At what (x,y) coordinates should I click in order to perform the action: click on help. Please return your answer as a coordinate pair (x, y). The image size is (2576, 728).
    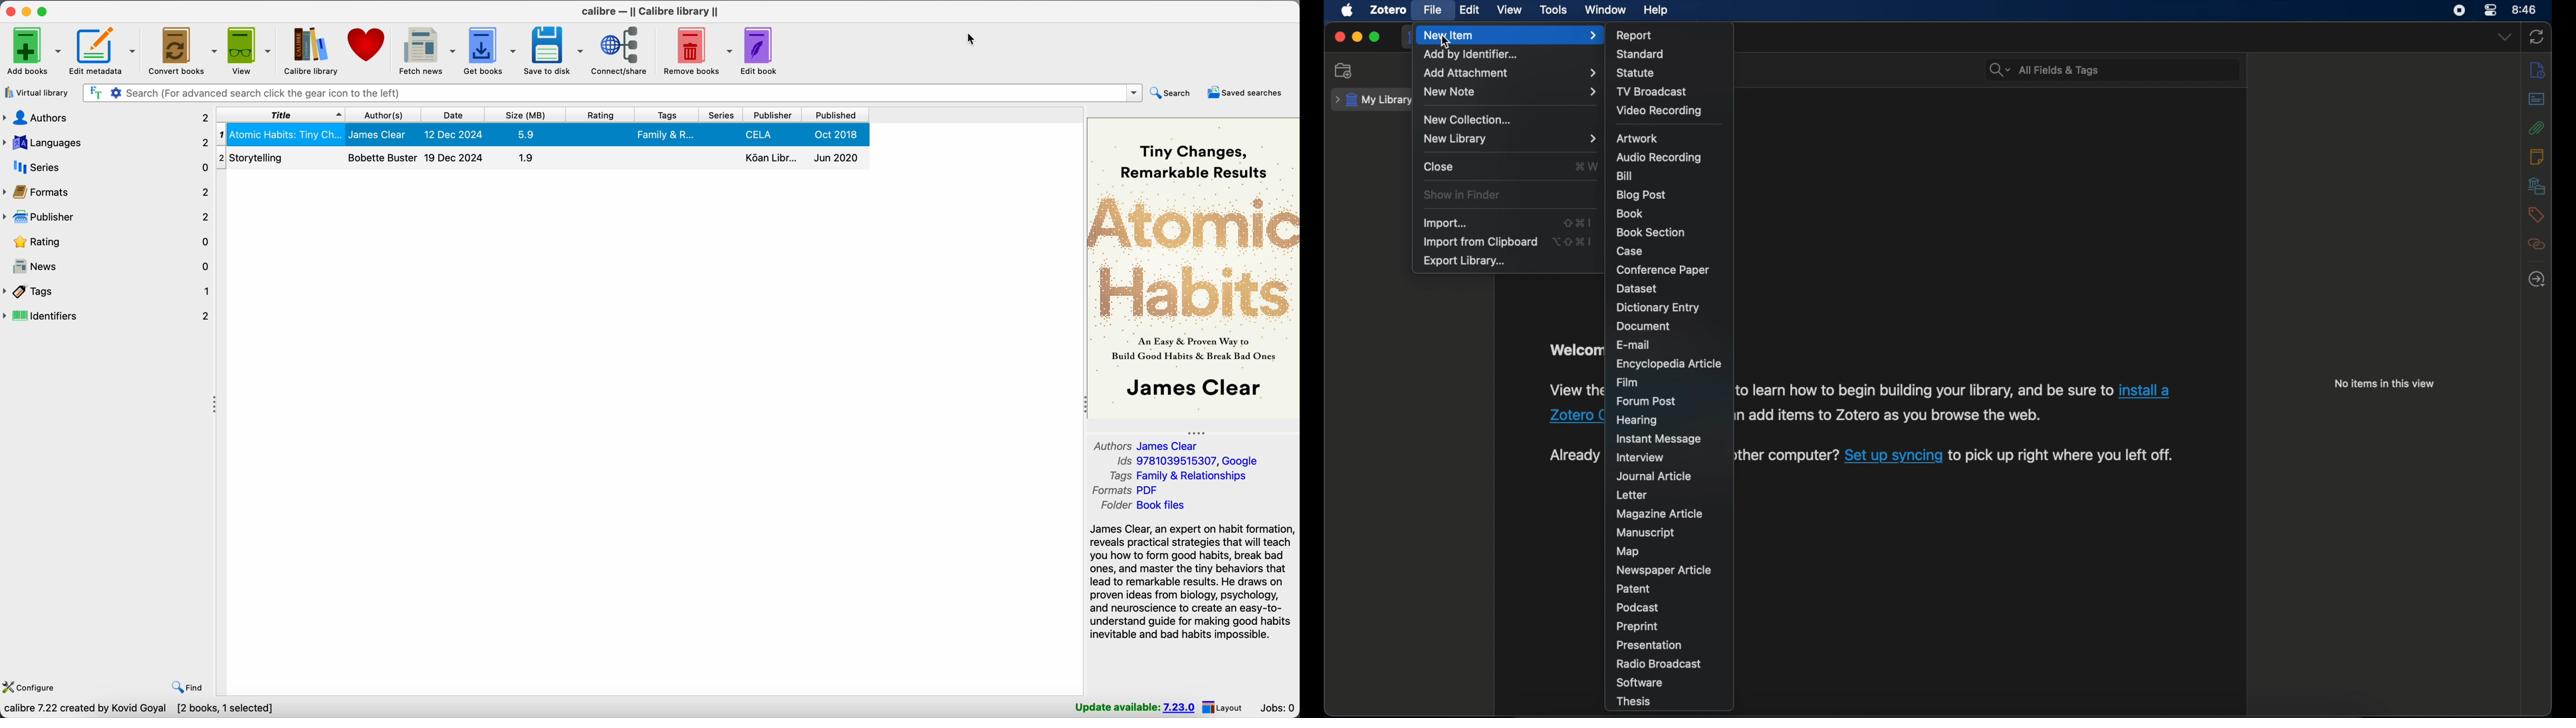
    Looking at the image, I should click on (1655, 11).